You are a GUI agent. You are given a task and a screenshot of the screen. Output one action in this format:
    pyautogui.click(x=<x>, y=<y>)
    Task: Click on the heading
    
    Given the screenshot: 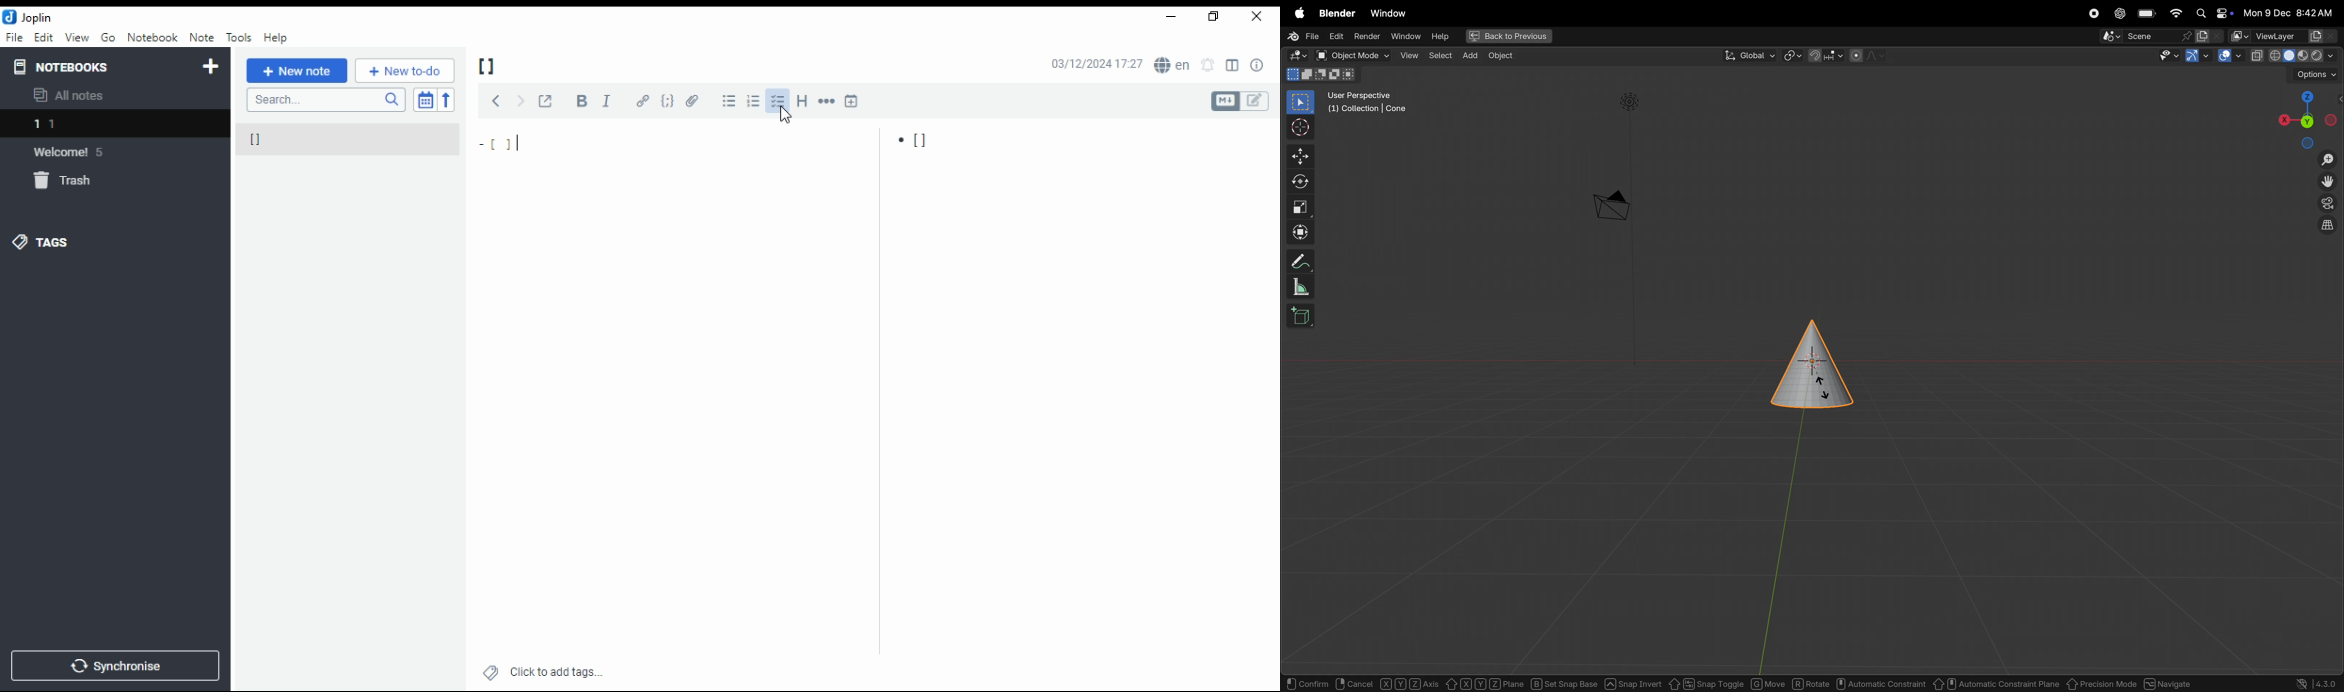 What is the action you would take?
    pyautogui.click(x=803, y=101)
    